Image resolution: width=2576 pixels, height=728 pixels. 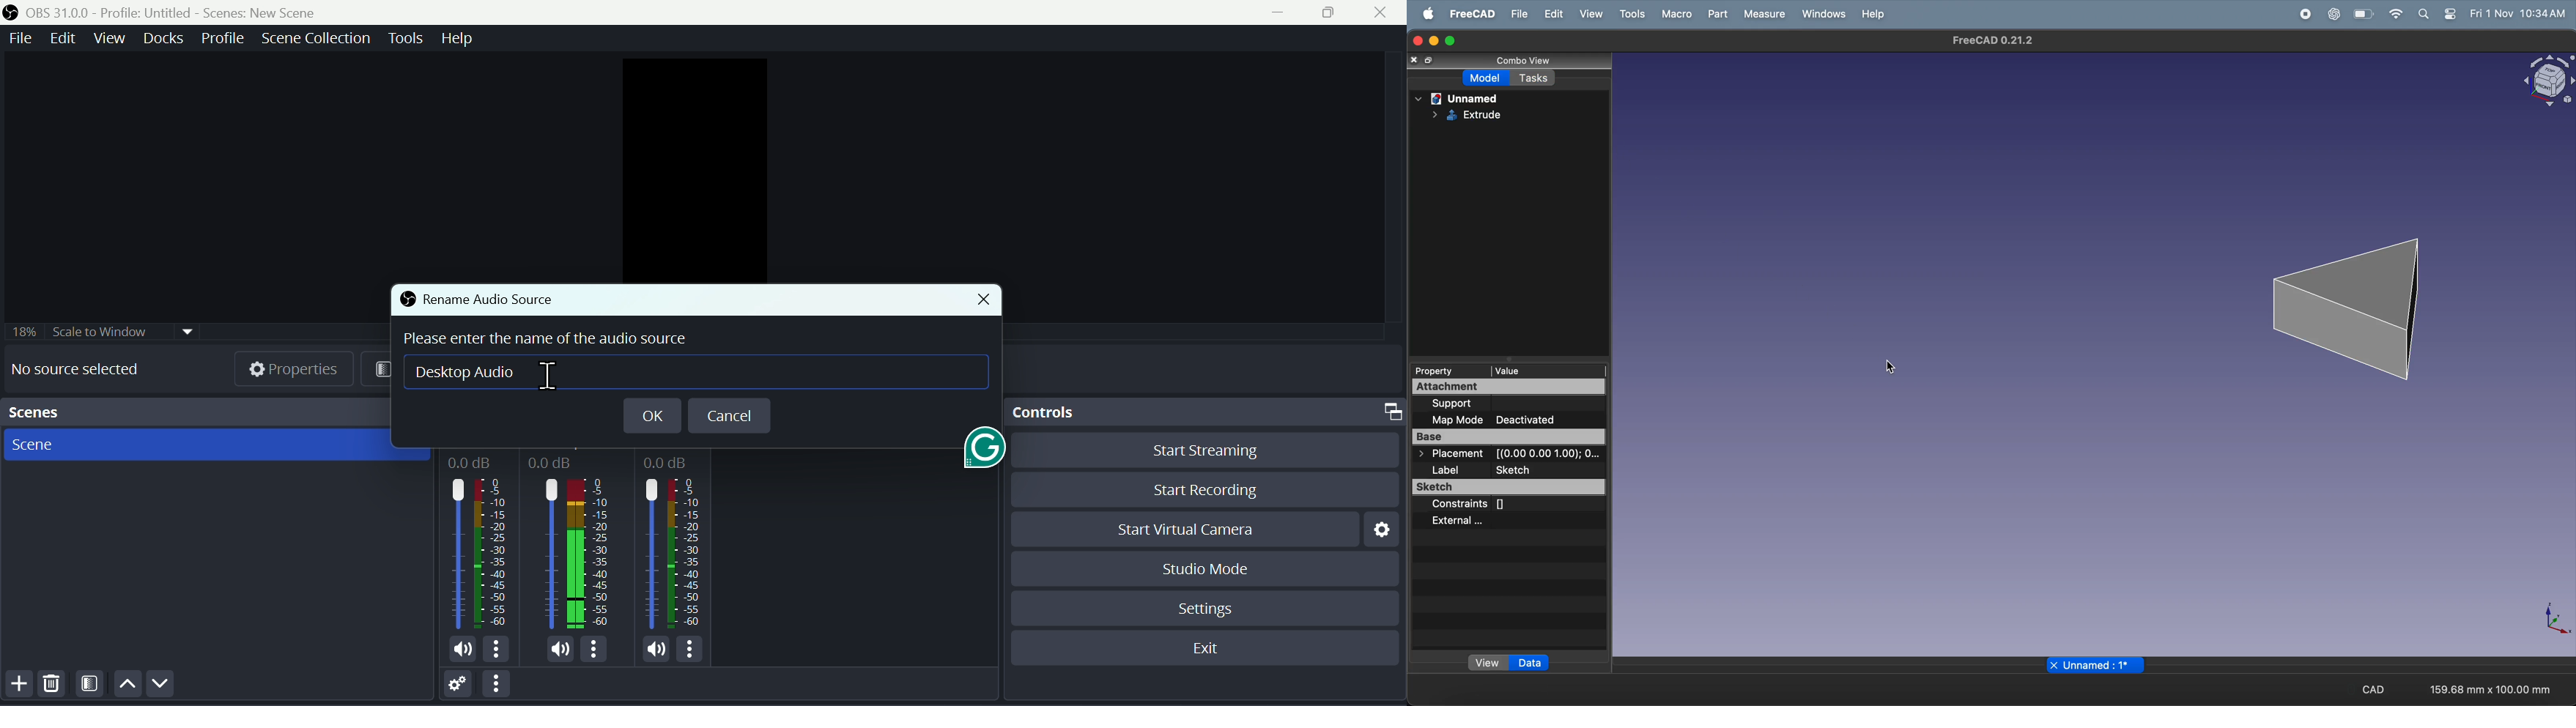 What do you see at coordinates (224, 39) in the screenshot?
I see `Profile` at bounding box center [224, 39].